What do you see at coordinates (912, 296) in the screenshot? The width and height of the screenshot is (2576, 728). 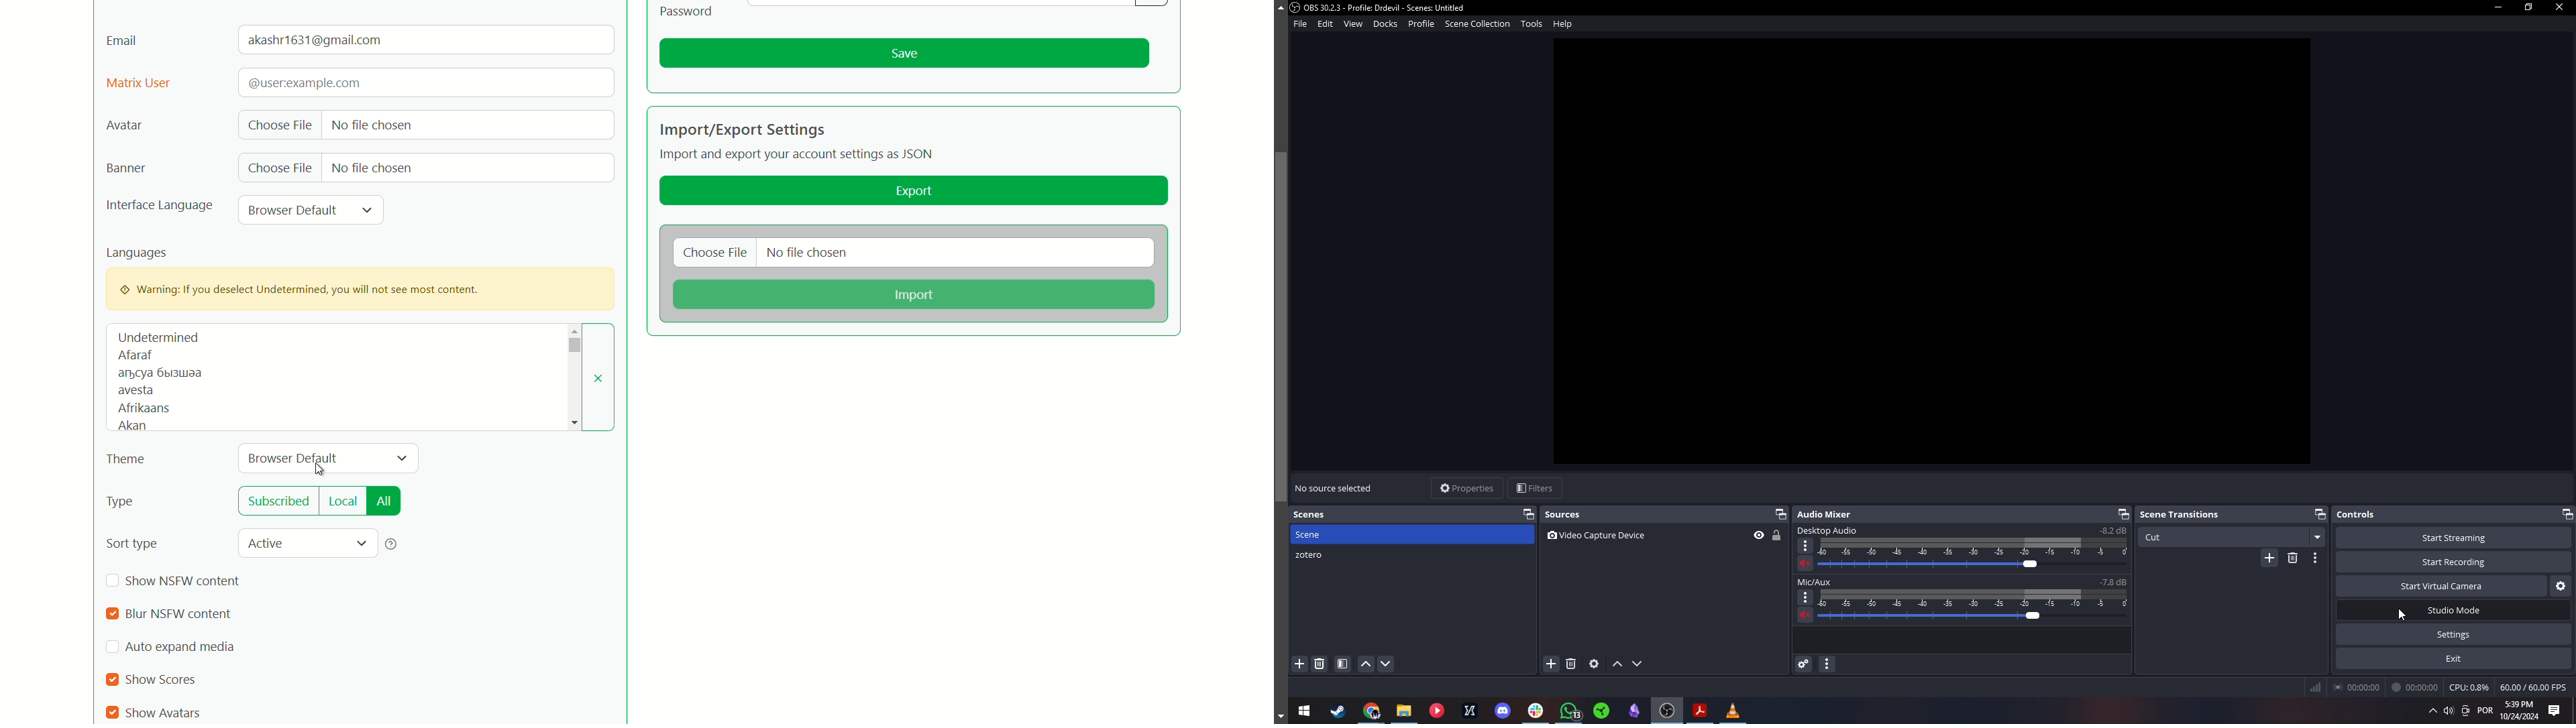 I see `import` at bounding box center [912, 296].